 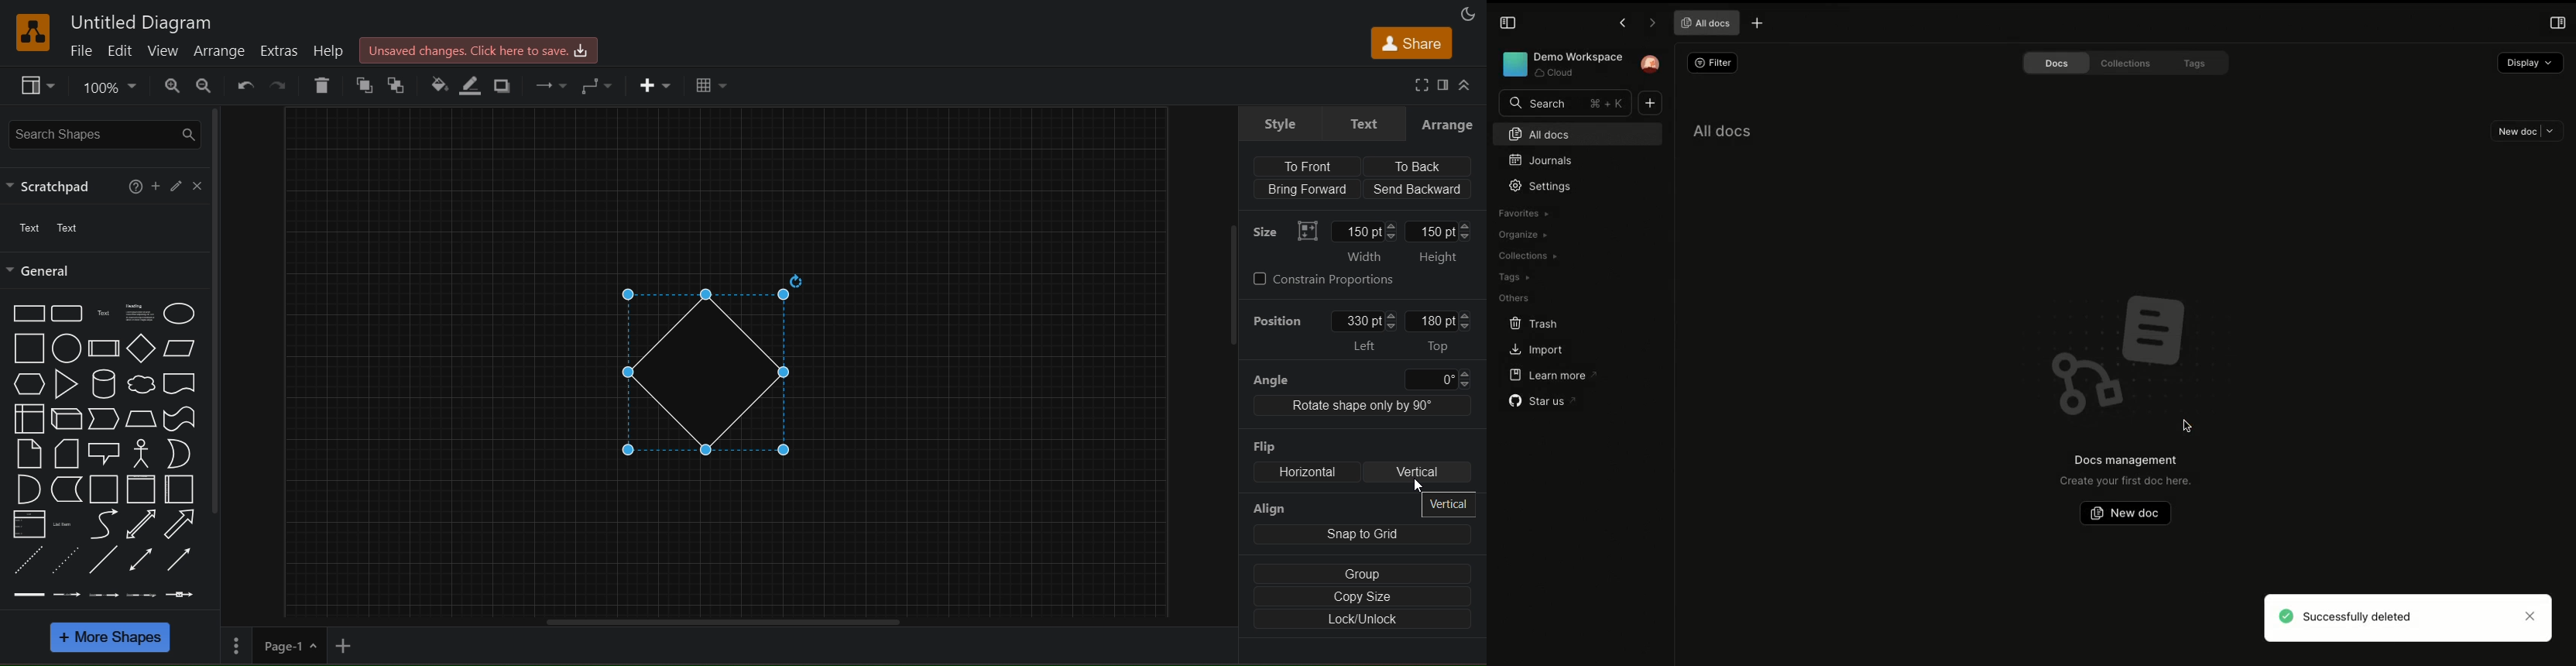 I want to click on ellipse, so click(x=180, y=314).